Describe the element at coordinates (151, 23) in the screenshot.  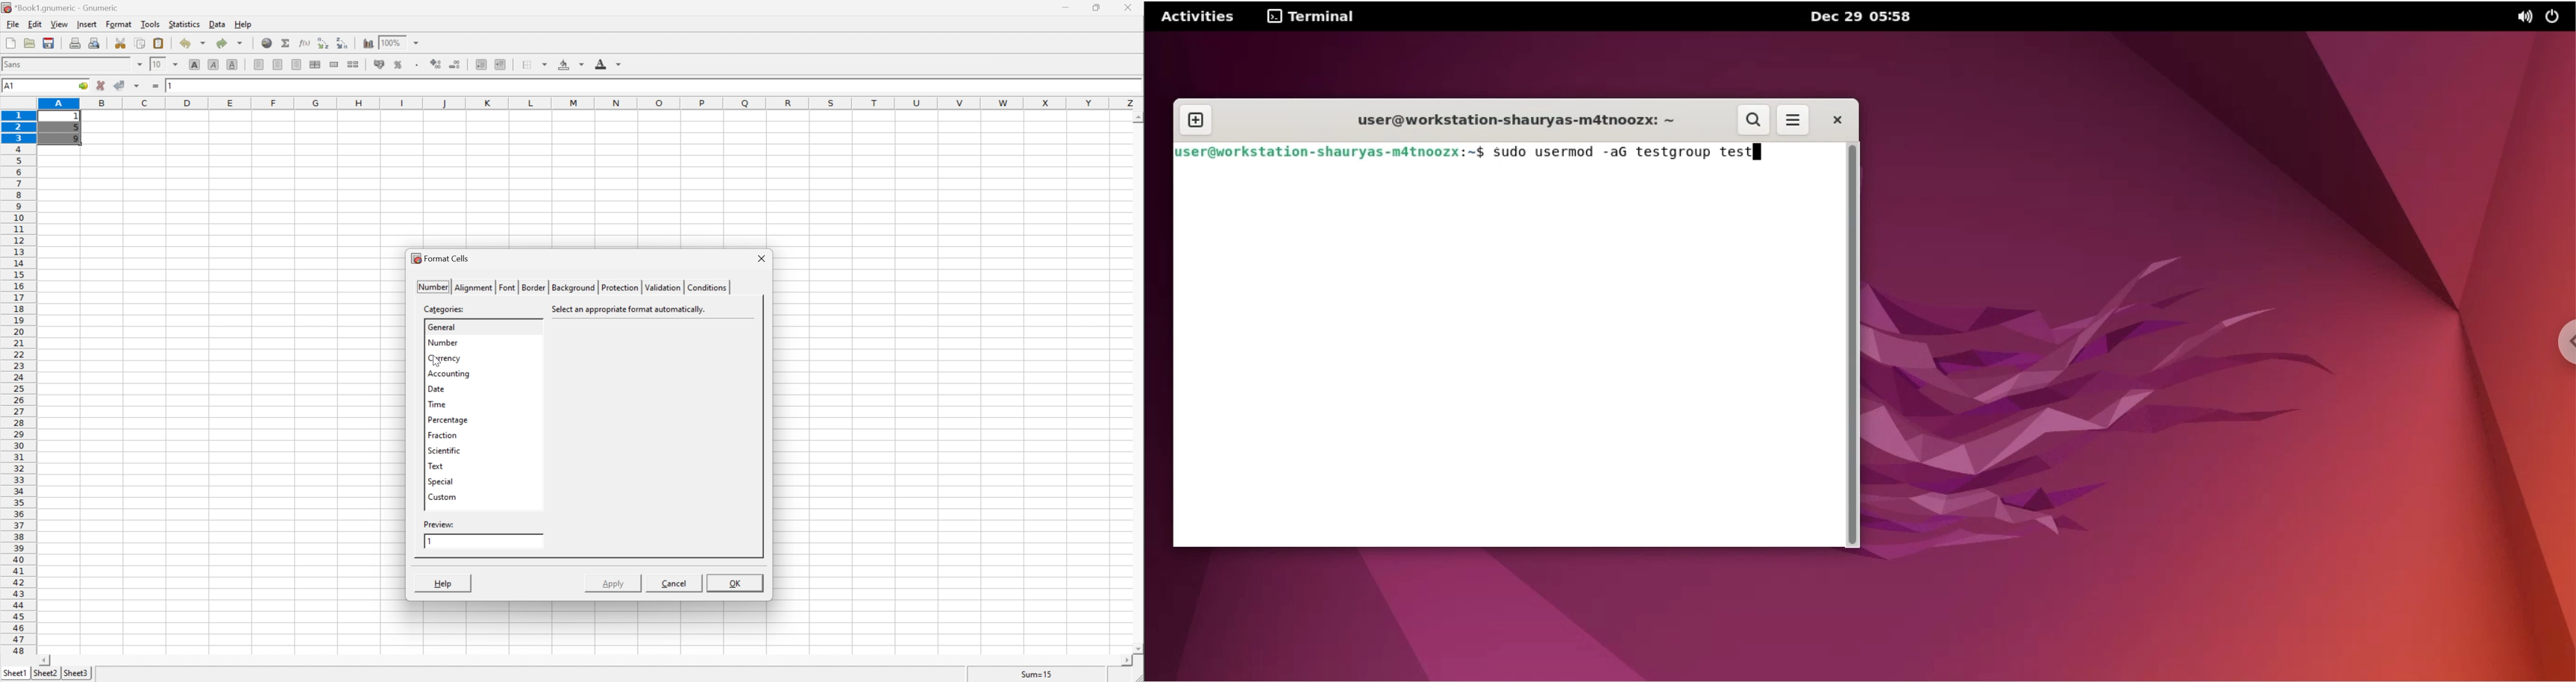
I see `tools` at that location.